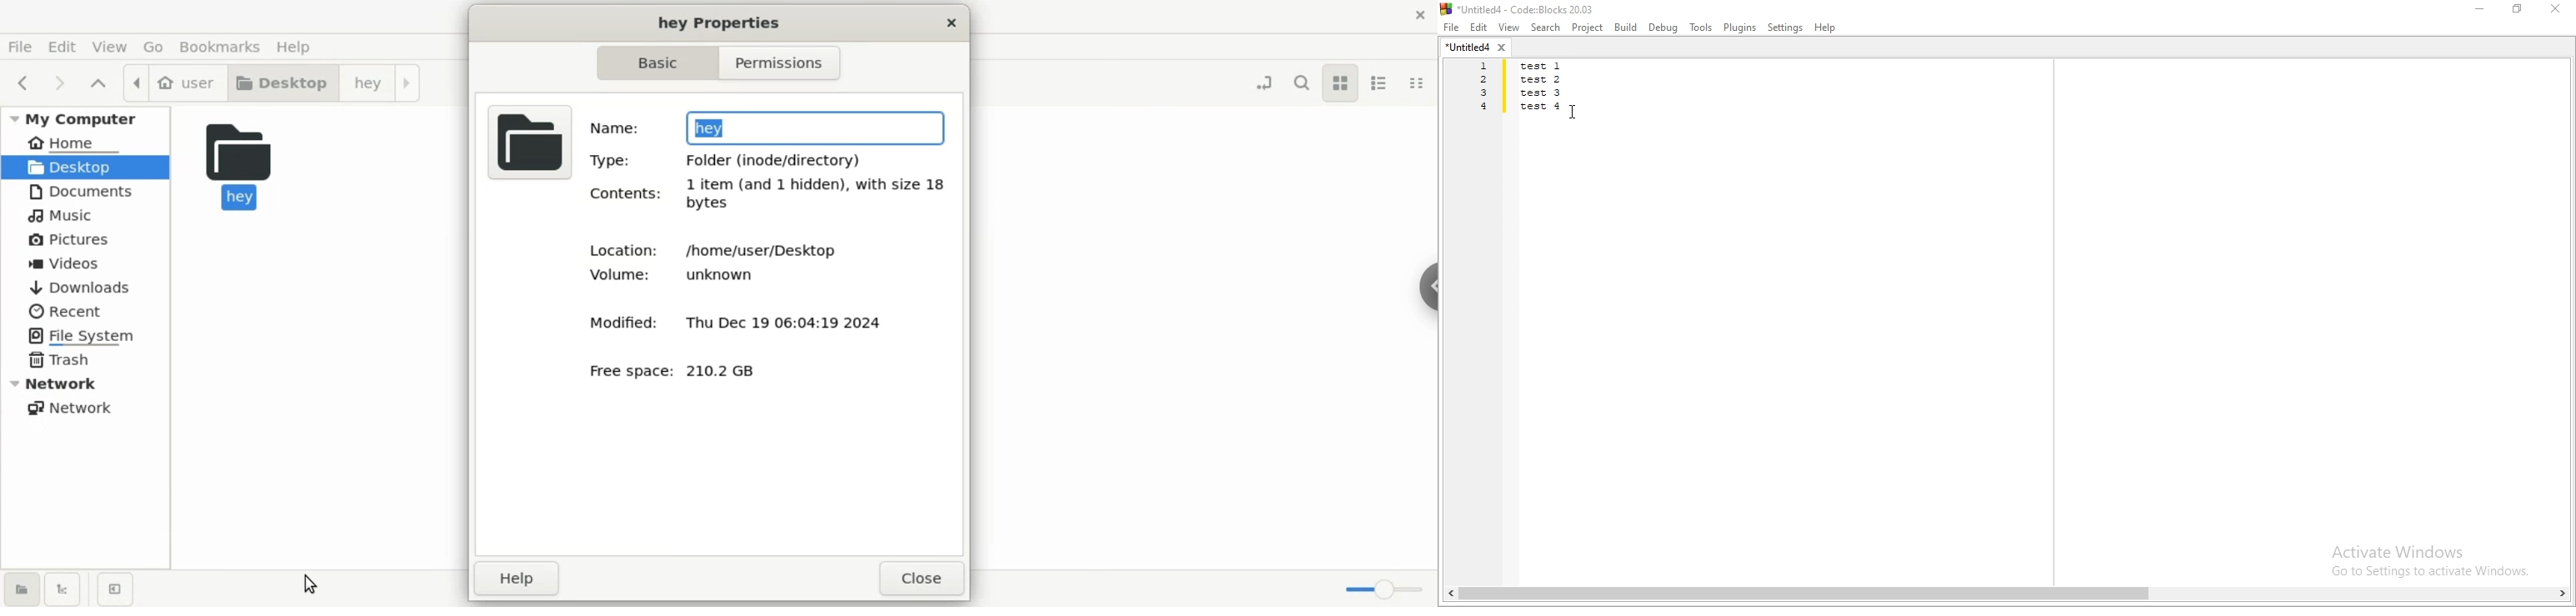 Image resolution: width=2576 pixels, height=616 pixels. Describe the element at coordinates (1417, 83) in the screenshot. I see `compact view` at that location.